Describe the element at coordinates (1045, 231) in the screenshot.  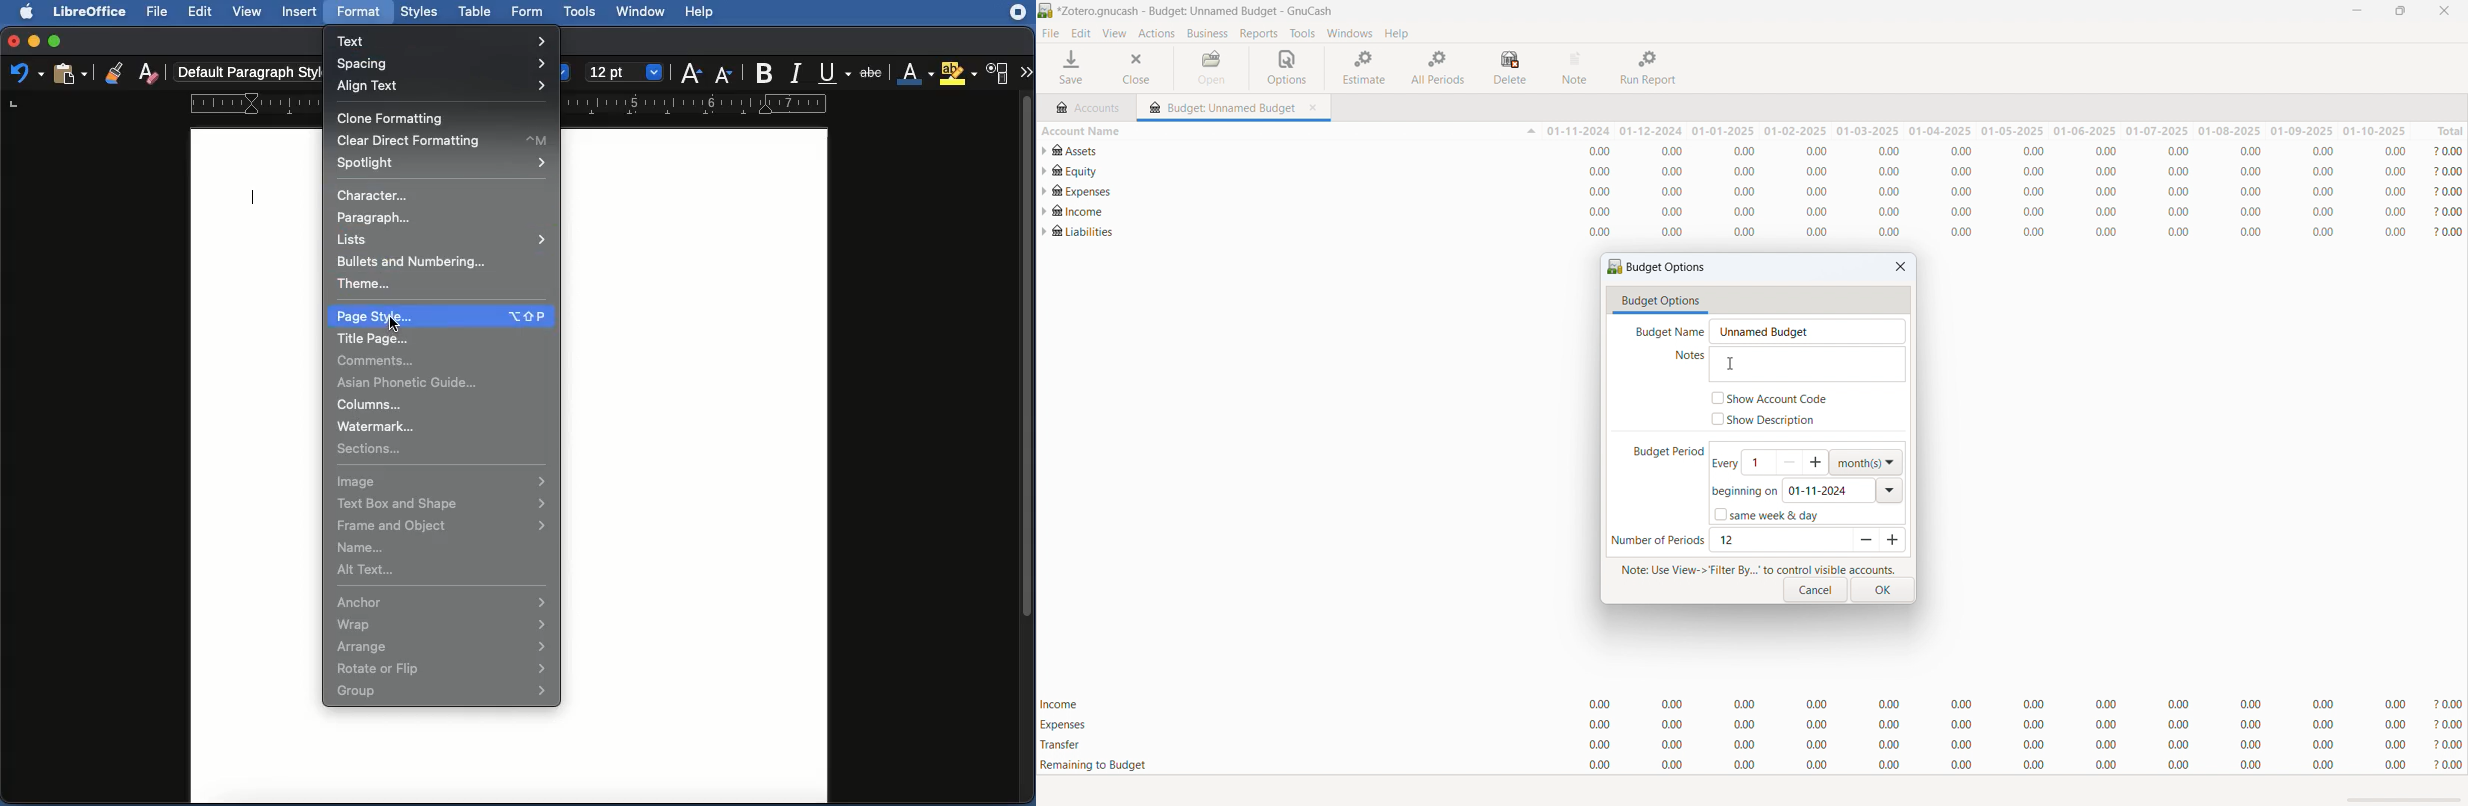
I see `expand subaccounts` at that location.